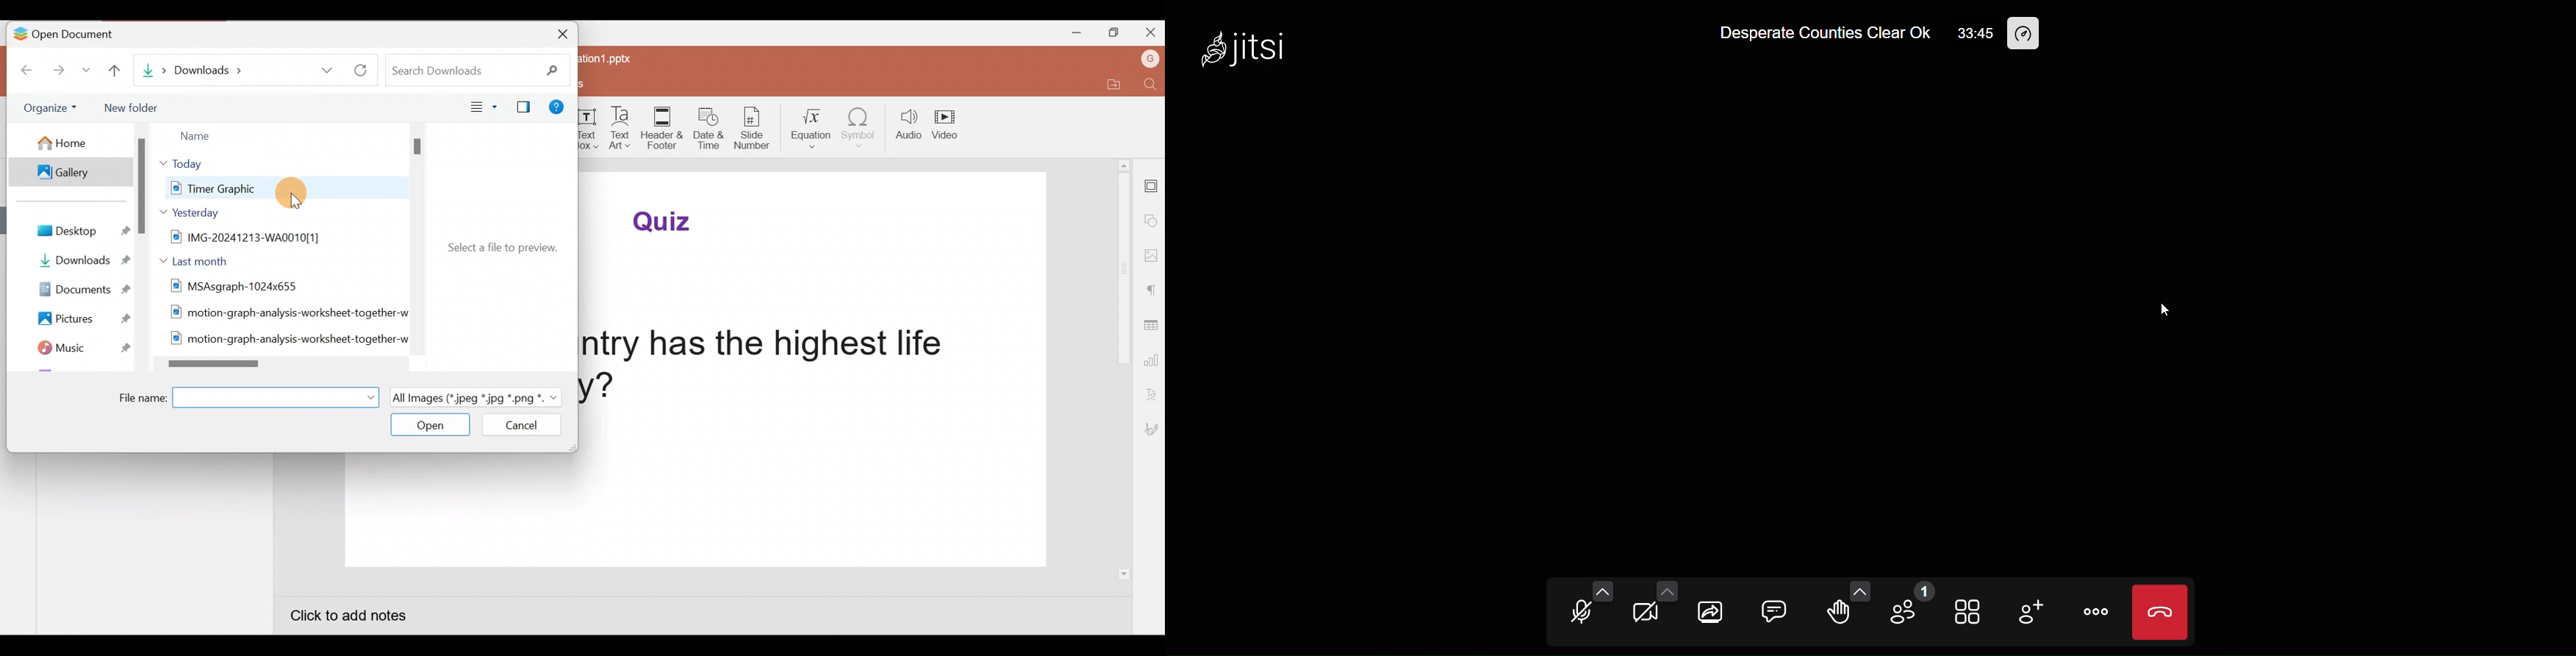 The height and width of the screenshot is (672, 2576). I want to click on Help, so click(560, 109).